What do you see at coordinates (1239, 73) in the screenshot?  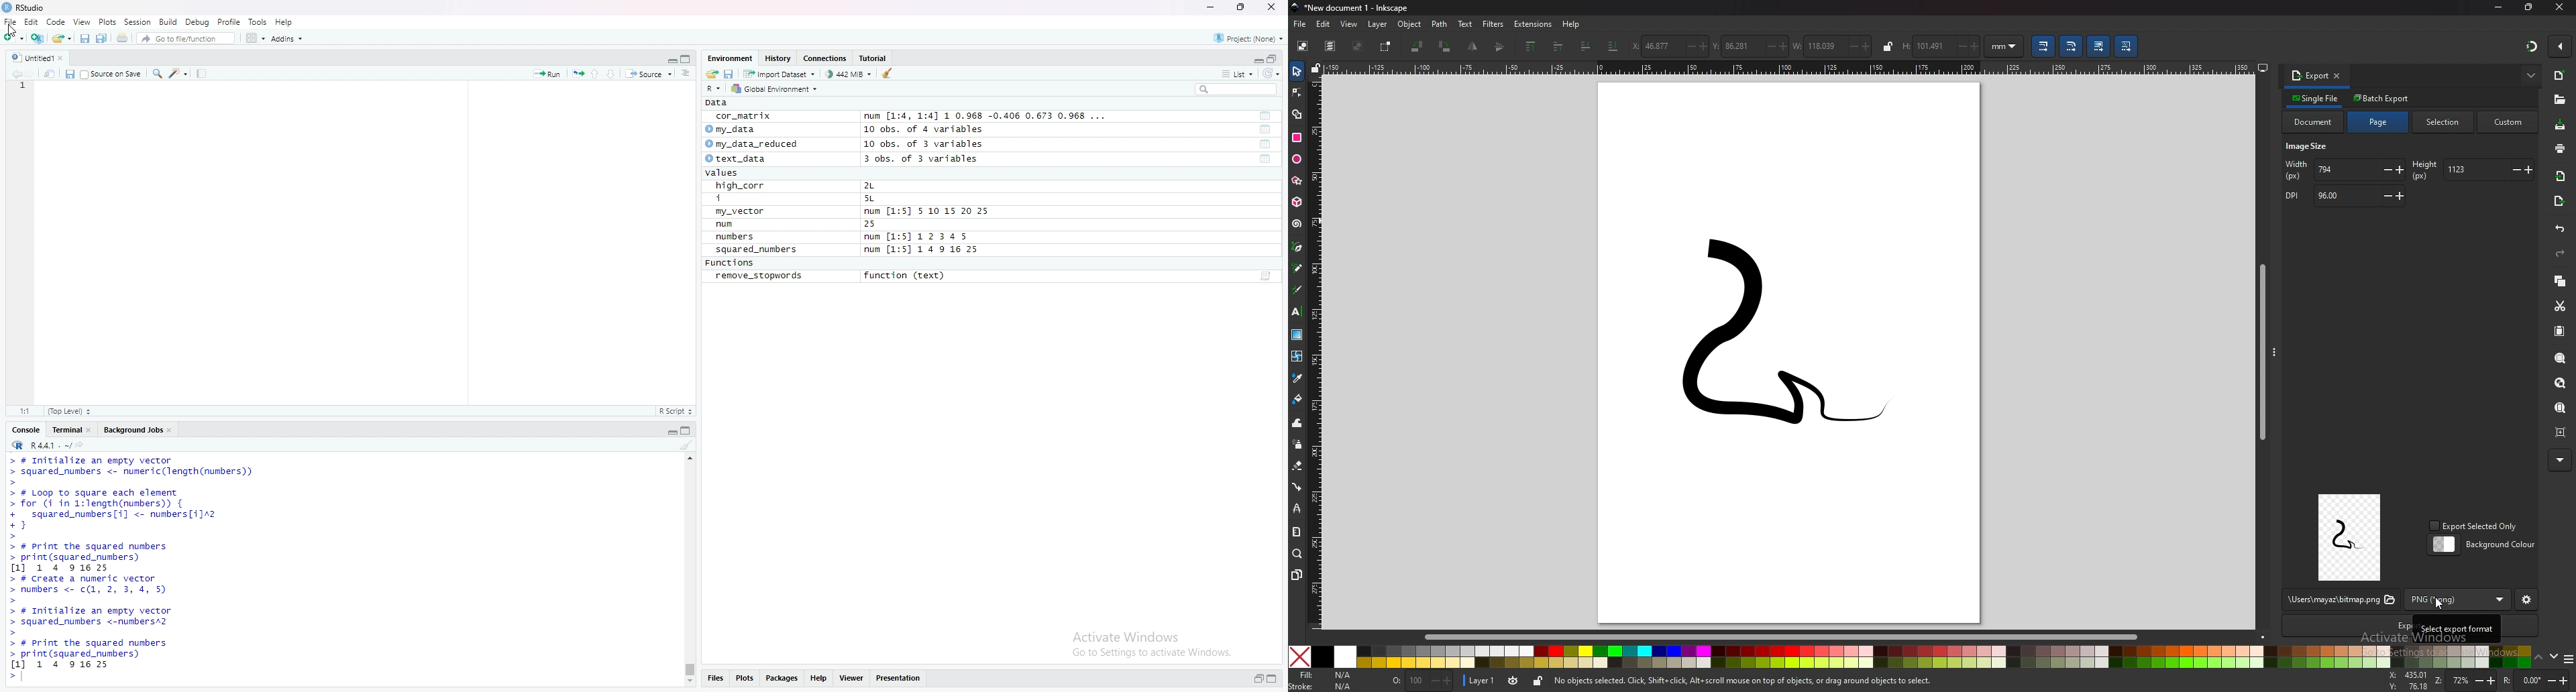 I see `List` at bounding box center [1239, 73].